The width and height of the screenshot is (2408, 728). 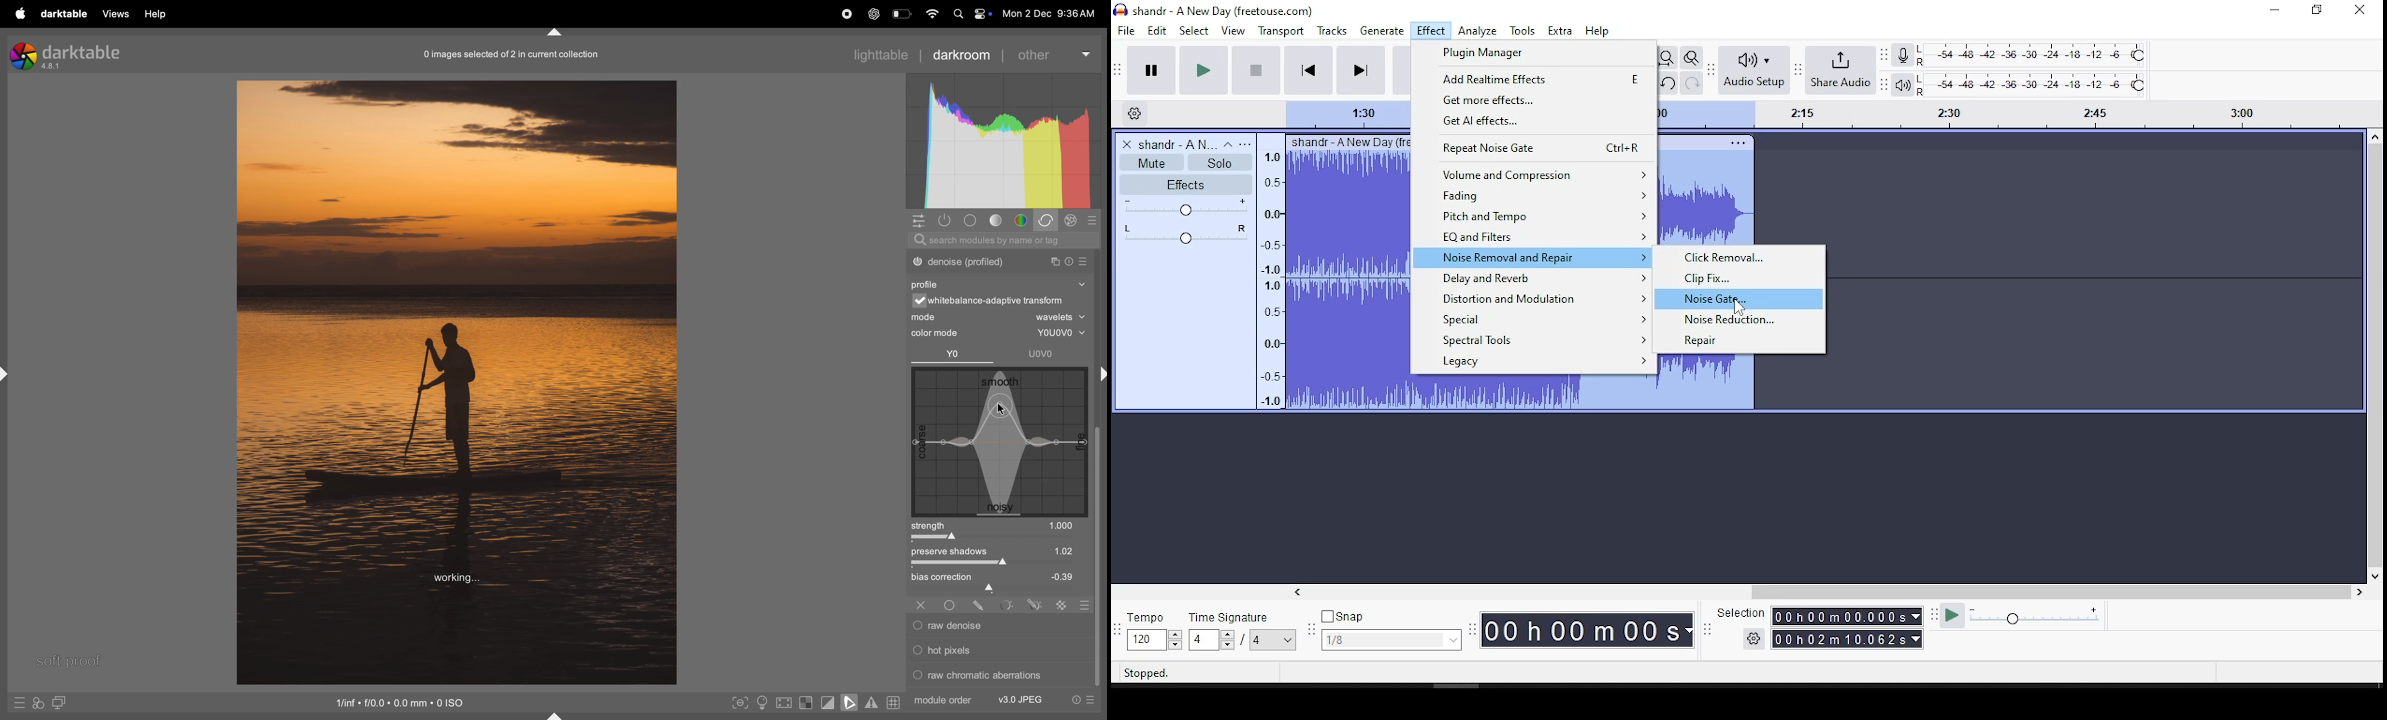 I want to click on histogram, so click(x=1003, y=142).